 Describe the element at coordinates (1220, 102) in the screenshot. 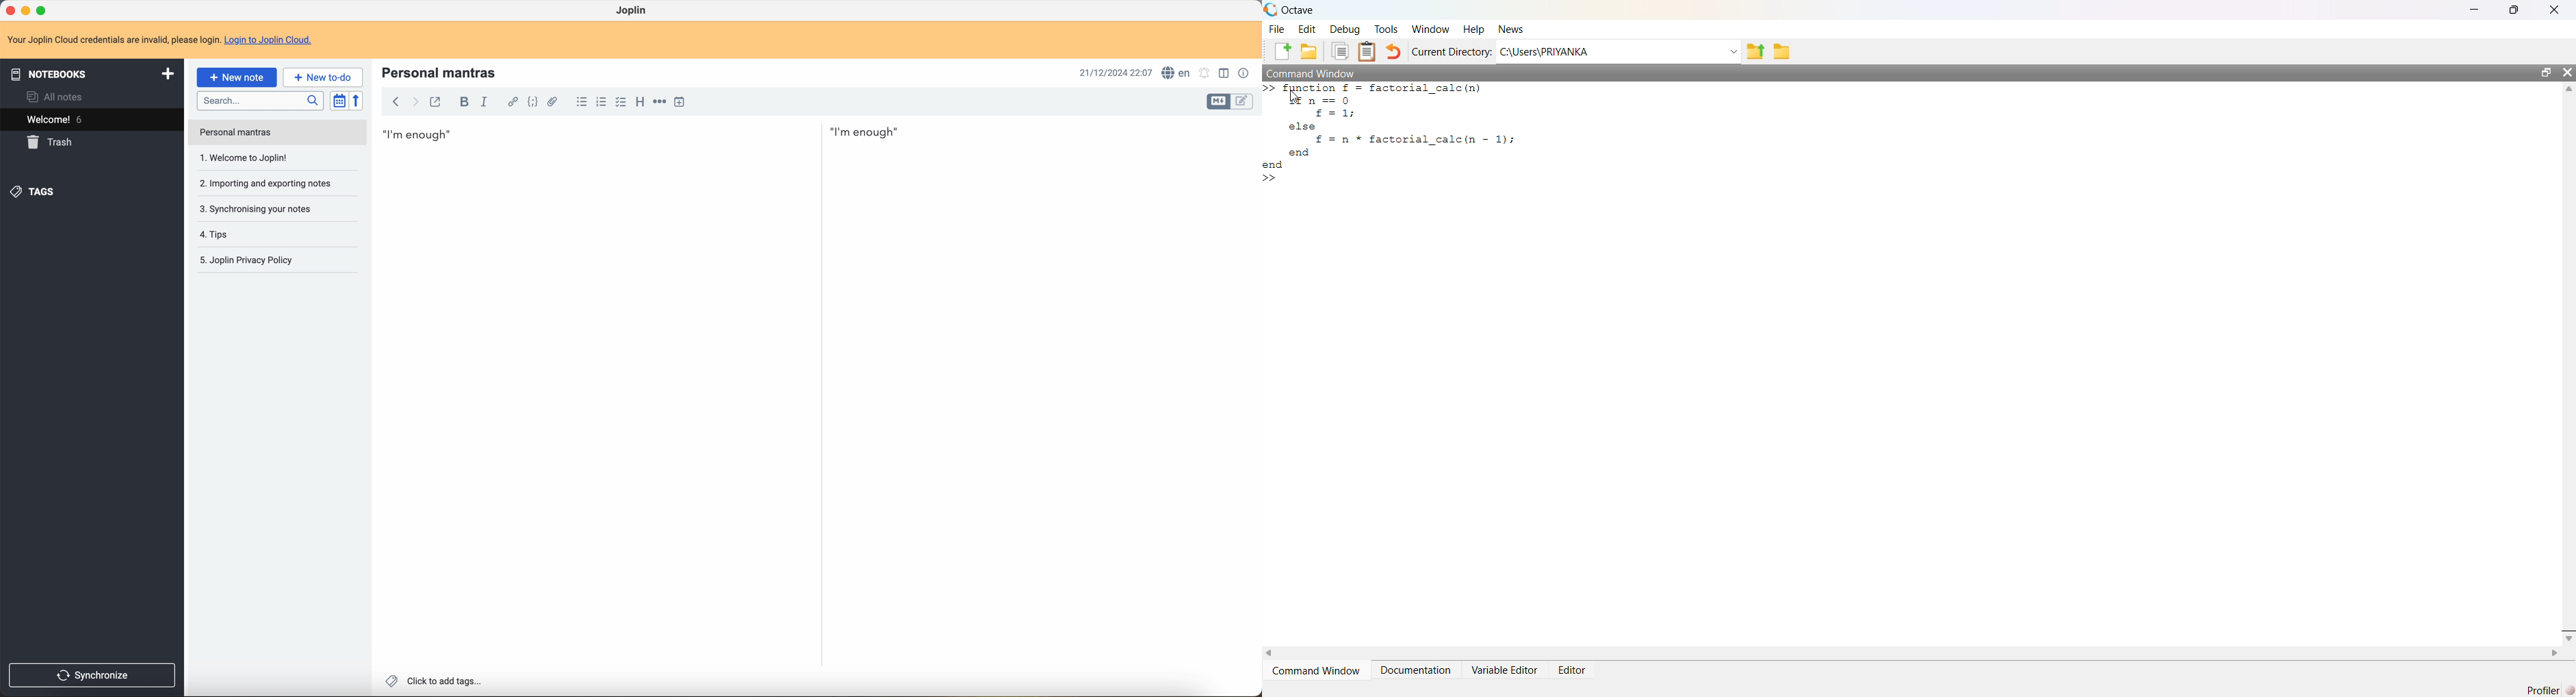

I see `toggle edit layout` at that location.